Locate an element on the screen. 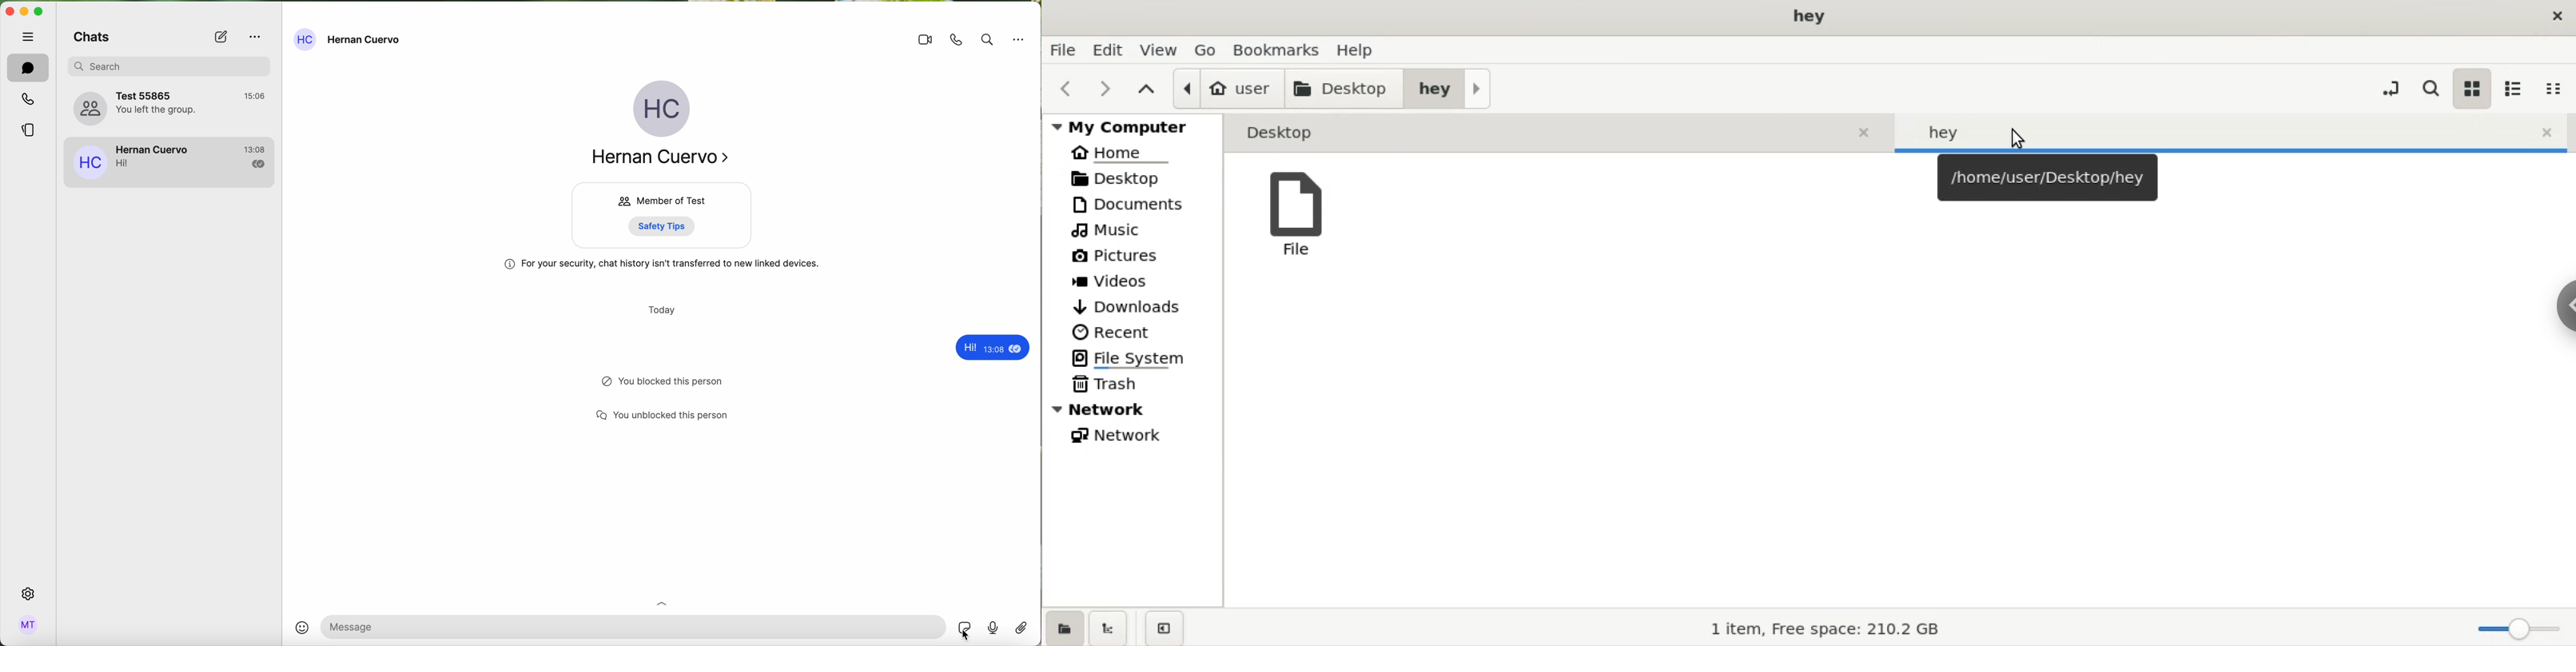 This screenshot has height=672, width=2576. show places is located at coordinates (1067, 627).